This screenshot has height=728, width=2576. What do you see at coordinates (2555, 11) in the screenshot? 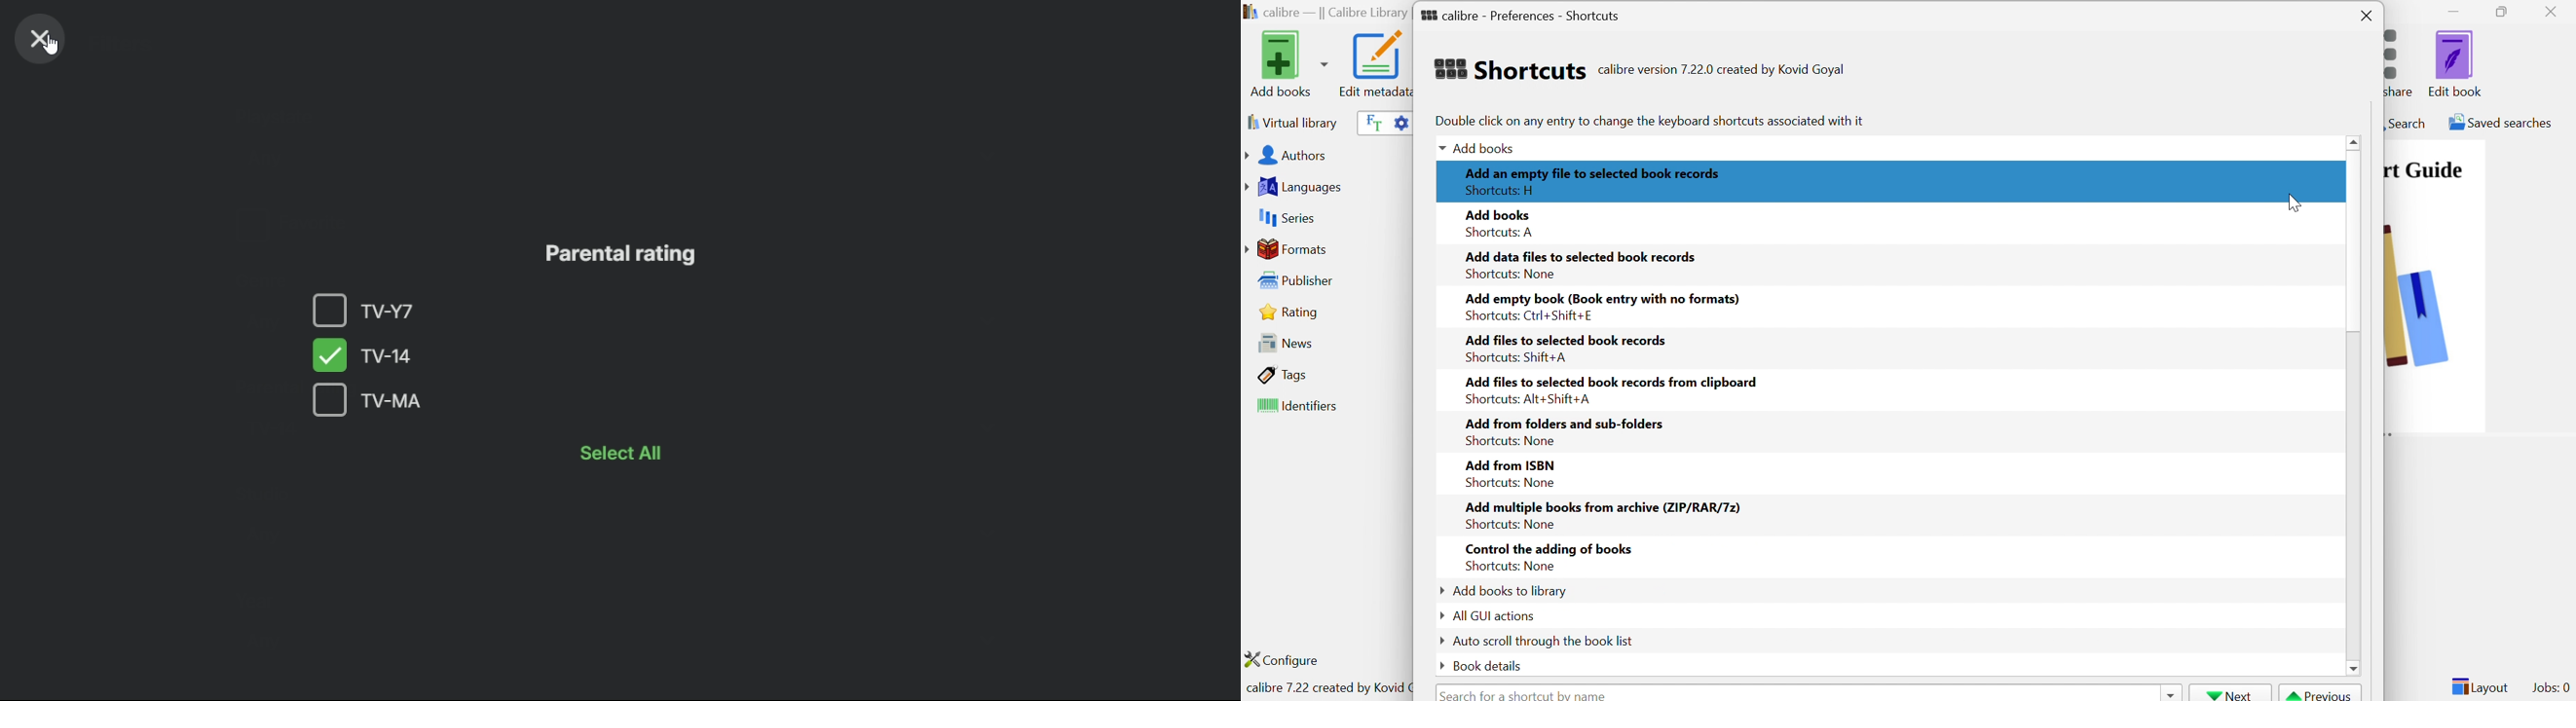
I see `Close` at bounding box center [2555, 11].